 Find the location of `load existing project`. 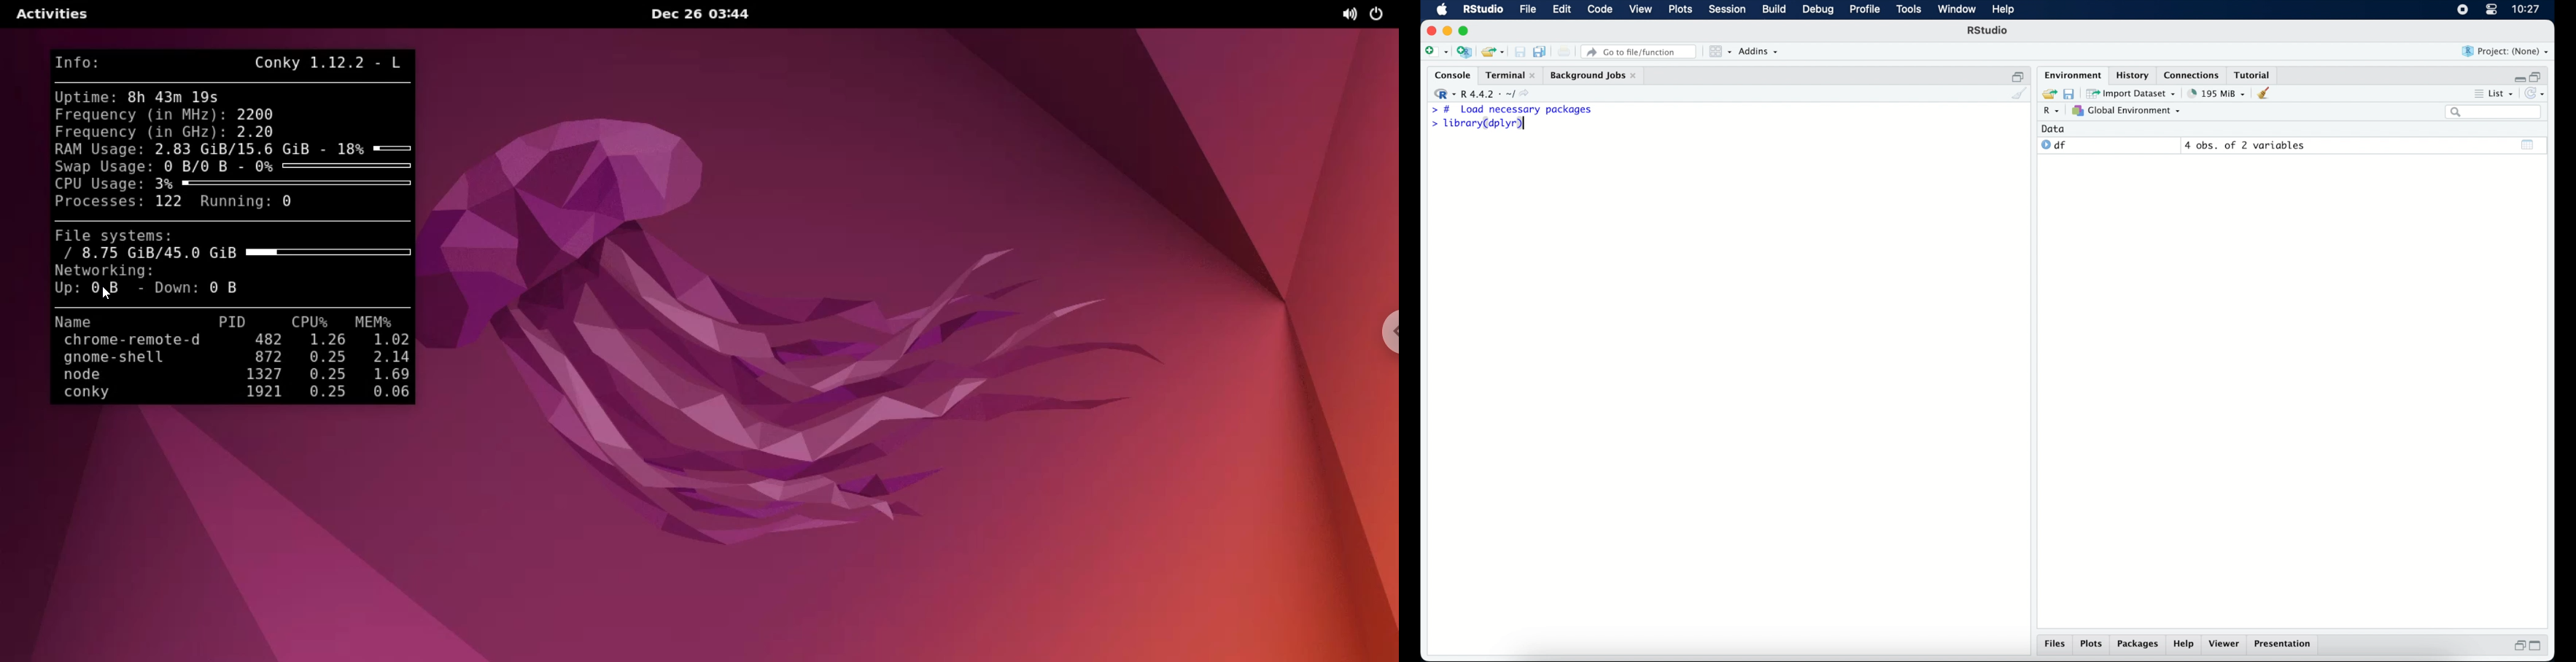

load existing project is located at coordinates (1492, 52).